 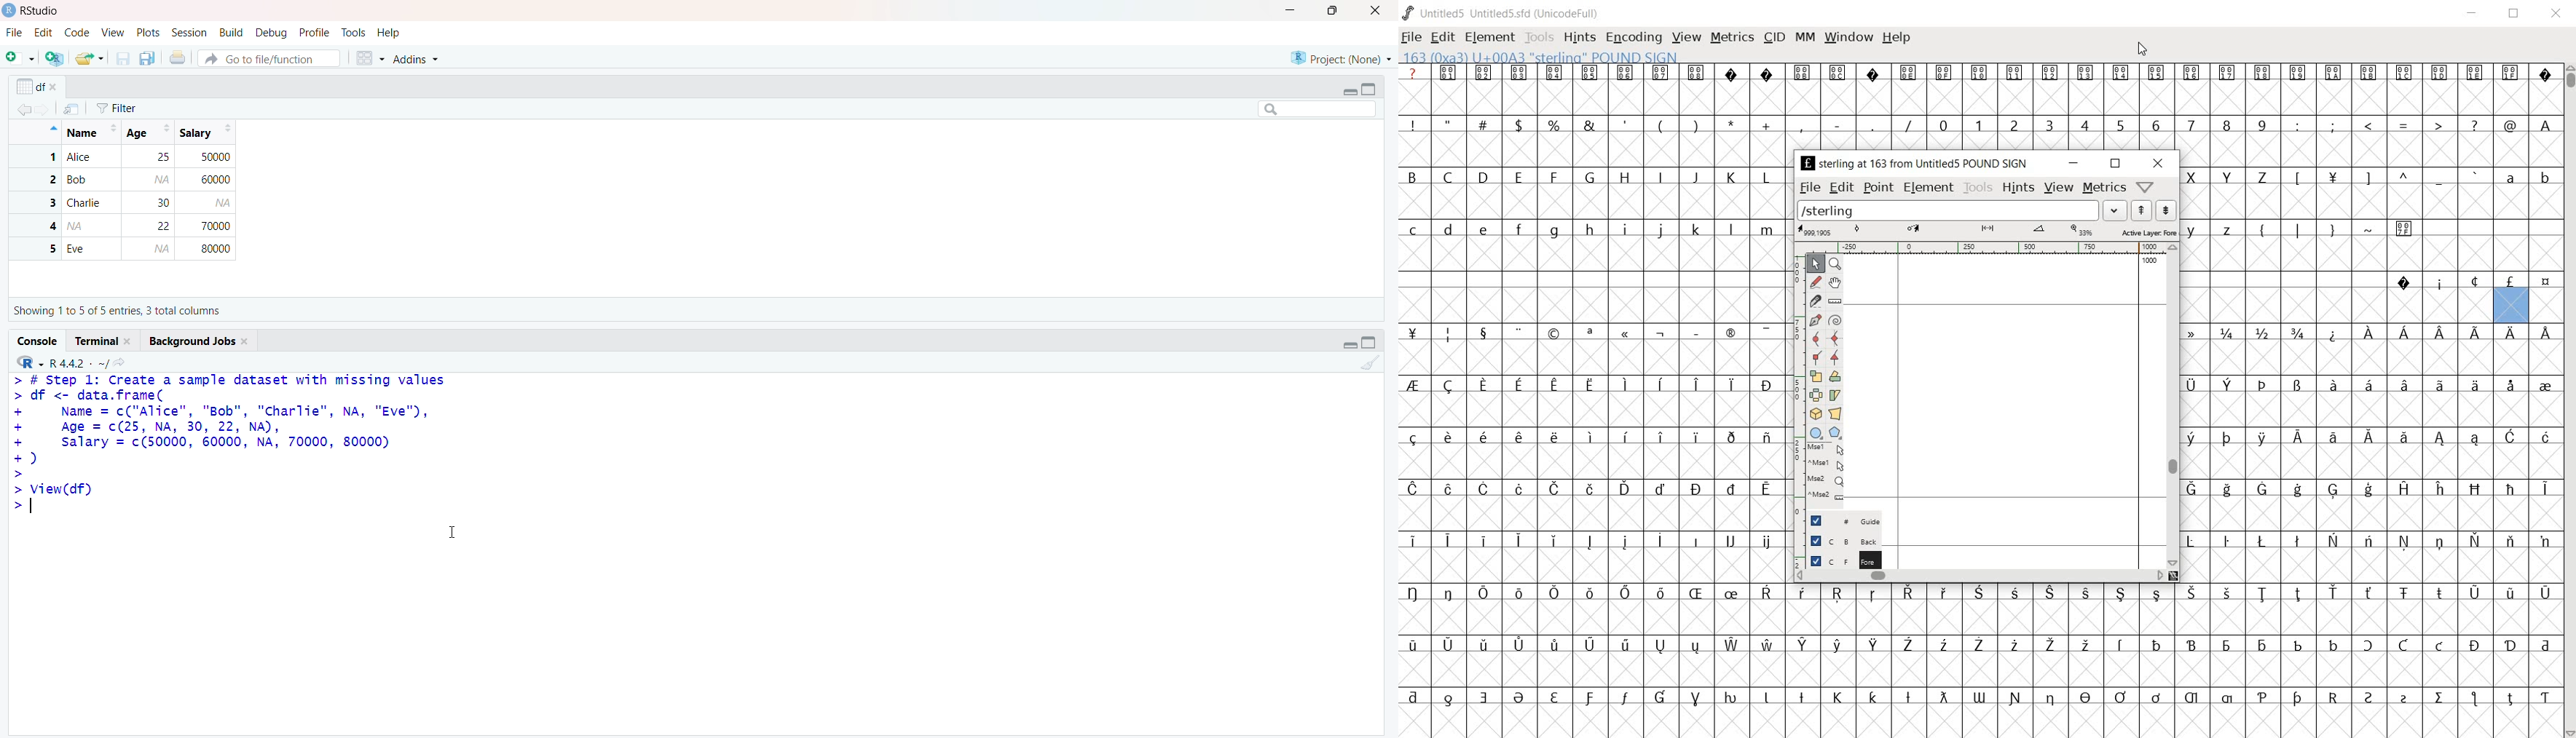 What do you see at coordinates (2297, 490) in the screenshot?
I see `Symbol` at bounding box center [2297, 490].